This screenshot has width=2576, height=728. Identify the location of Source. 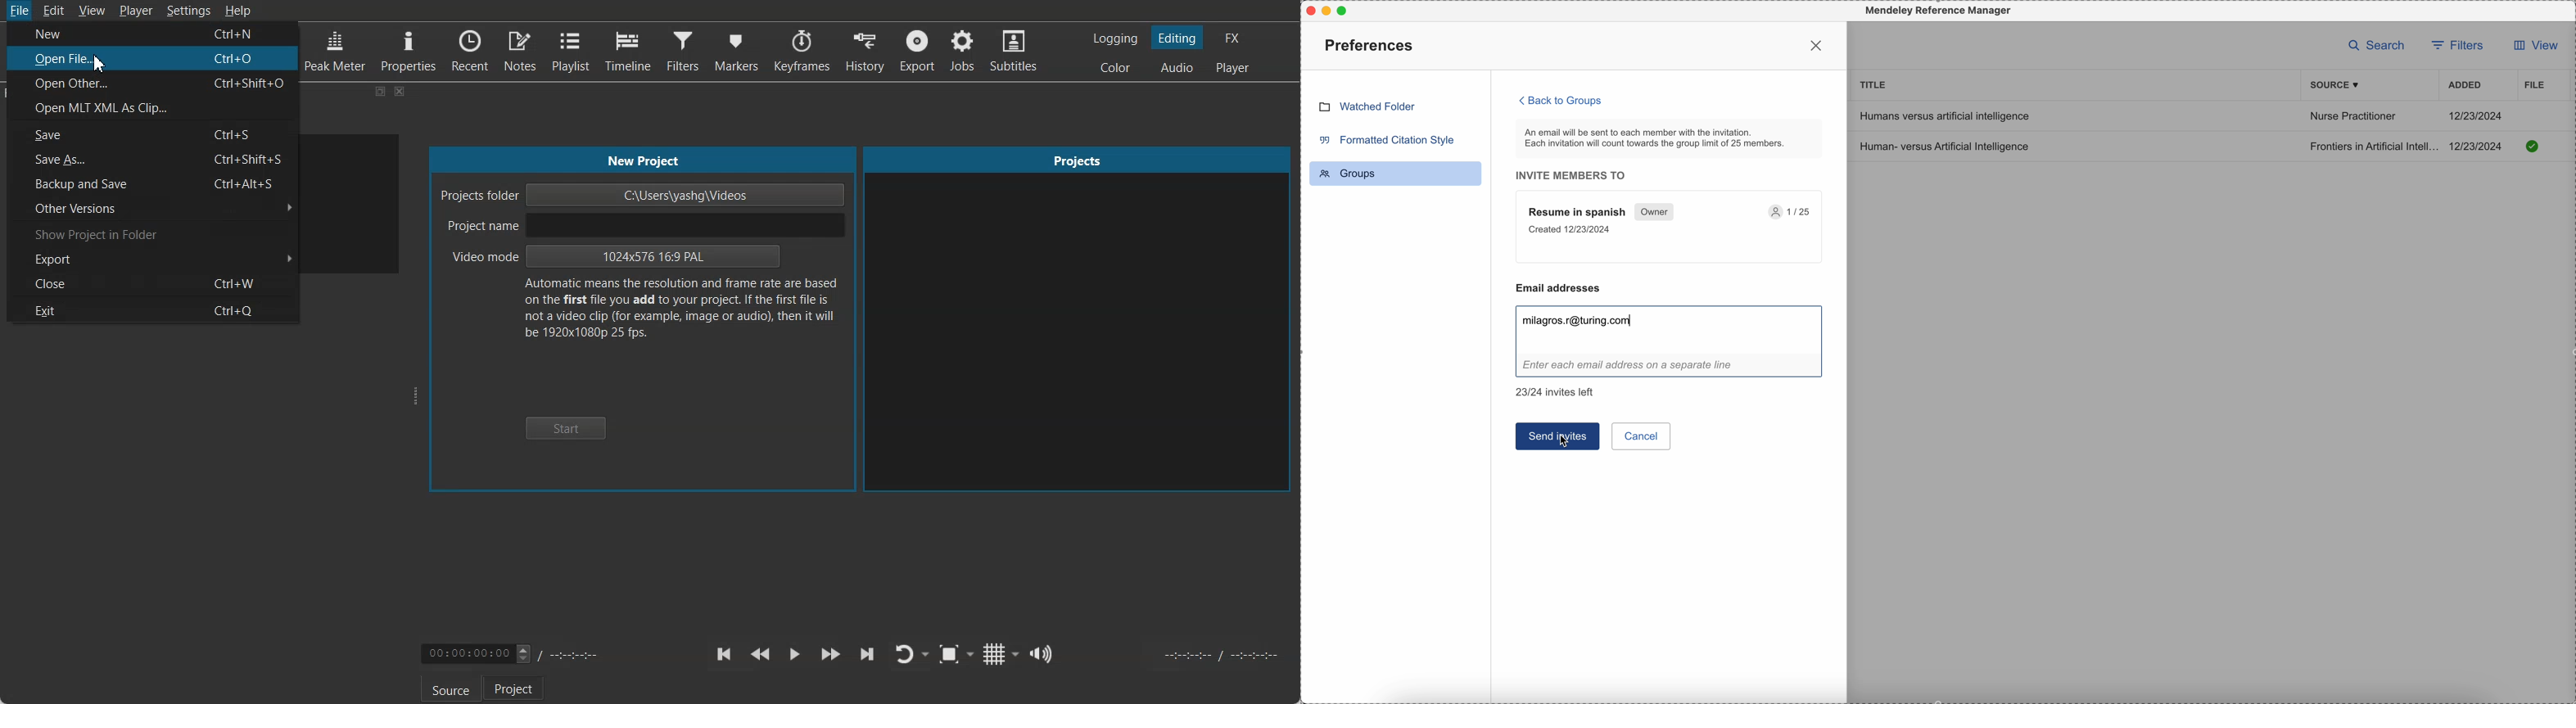
(451, 688).